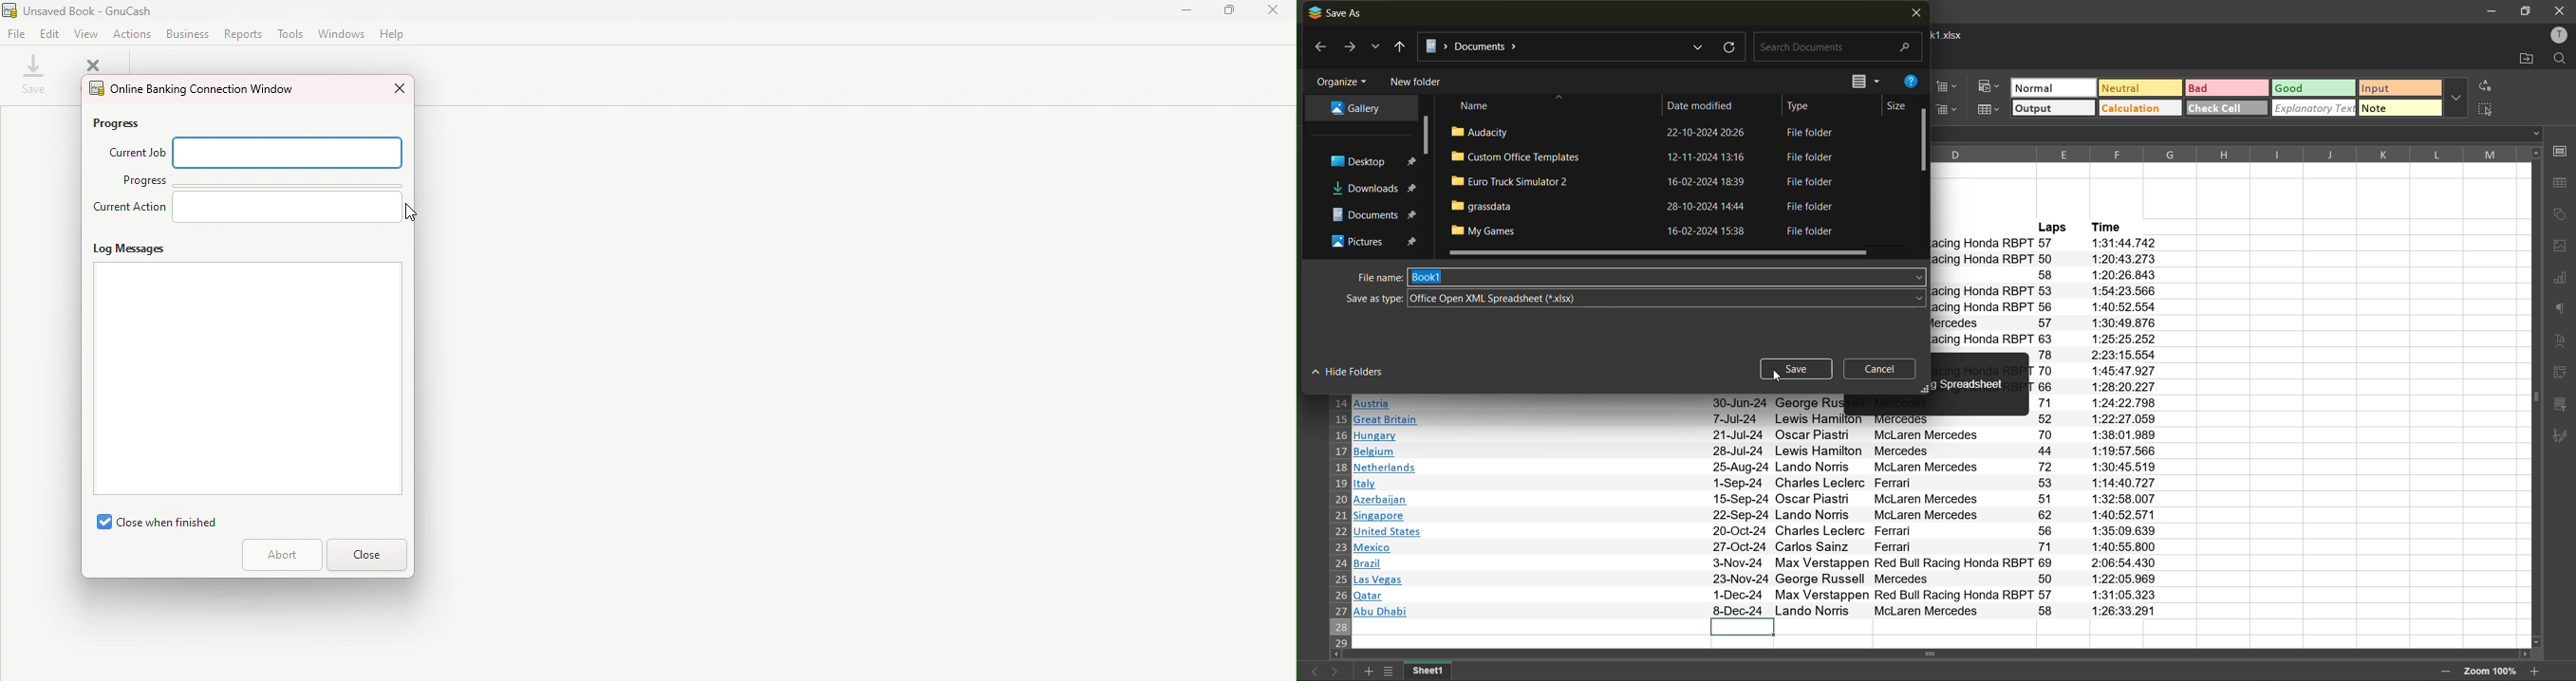 The height and width of the screenshot is (700, 2576). I want to click on slicer, so click(2565, 406).